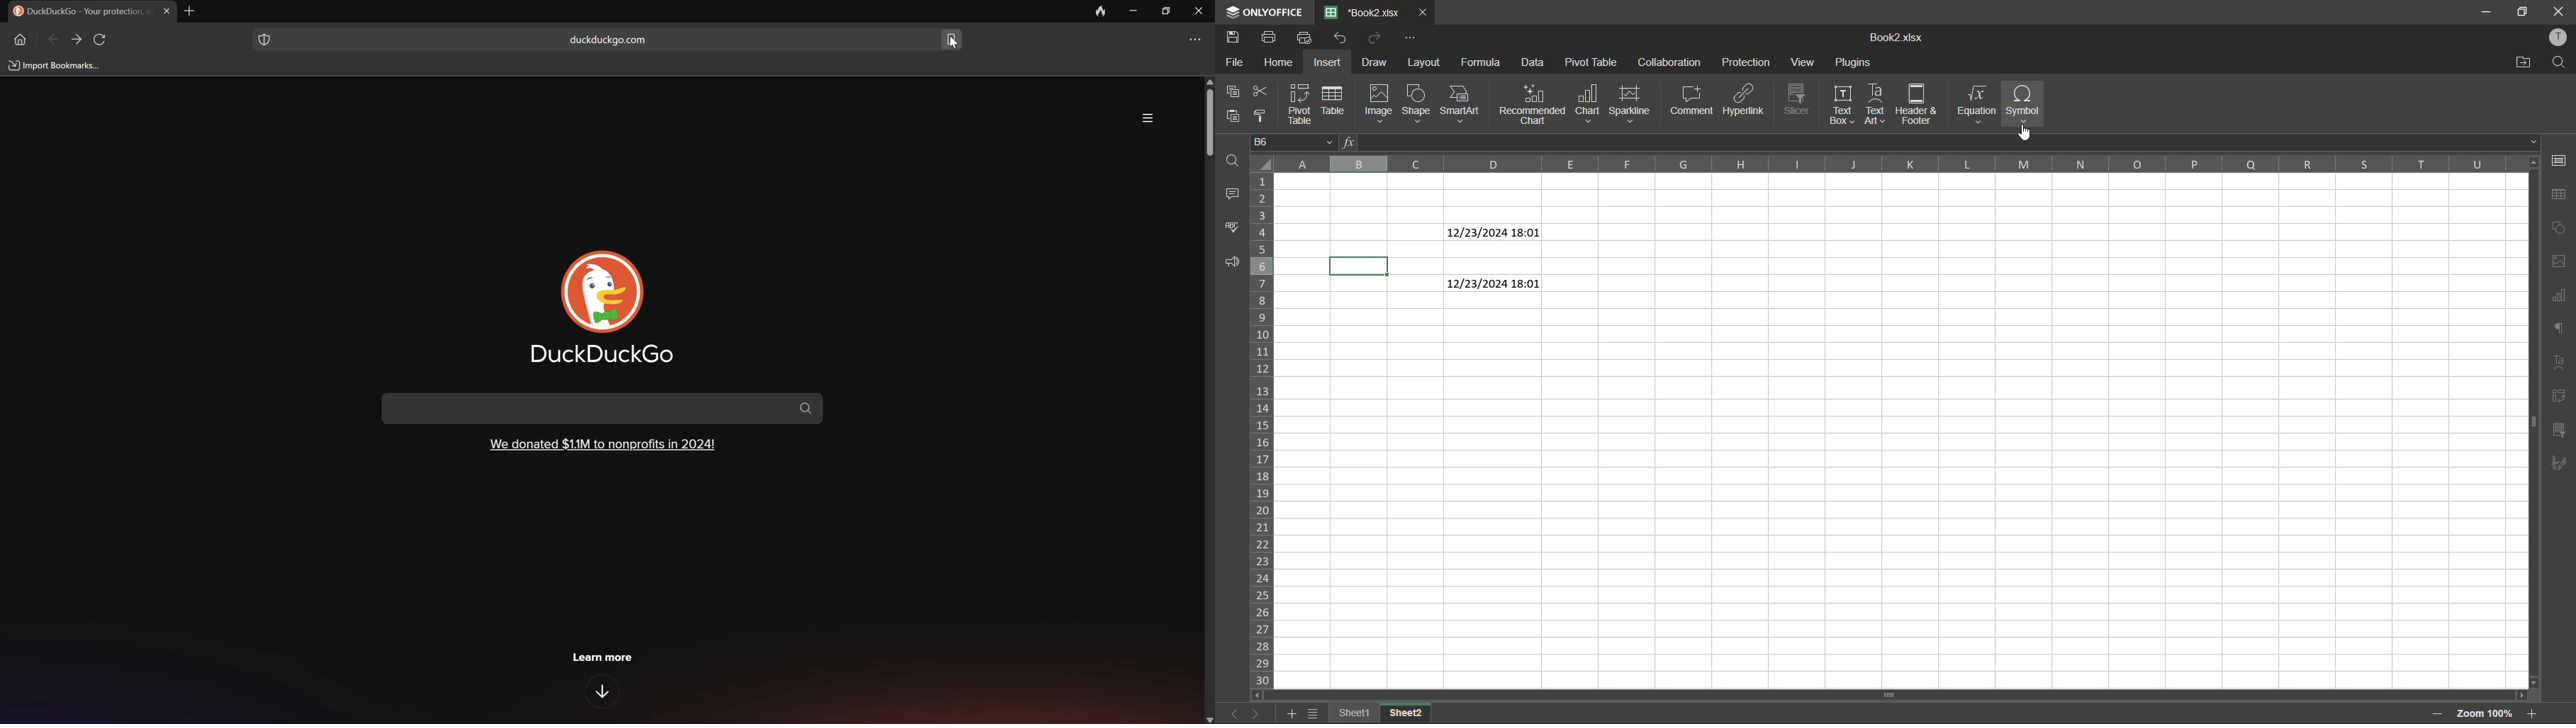 The height and width of the screenshot is (728, 2576). Describe the element at coordinates (2027, 134) in the screenshot. I see `cursor` at that location.